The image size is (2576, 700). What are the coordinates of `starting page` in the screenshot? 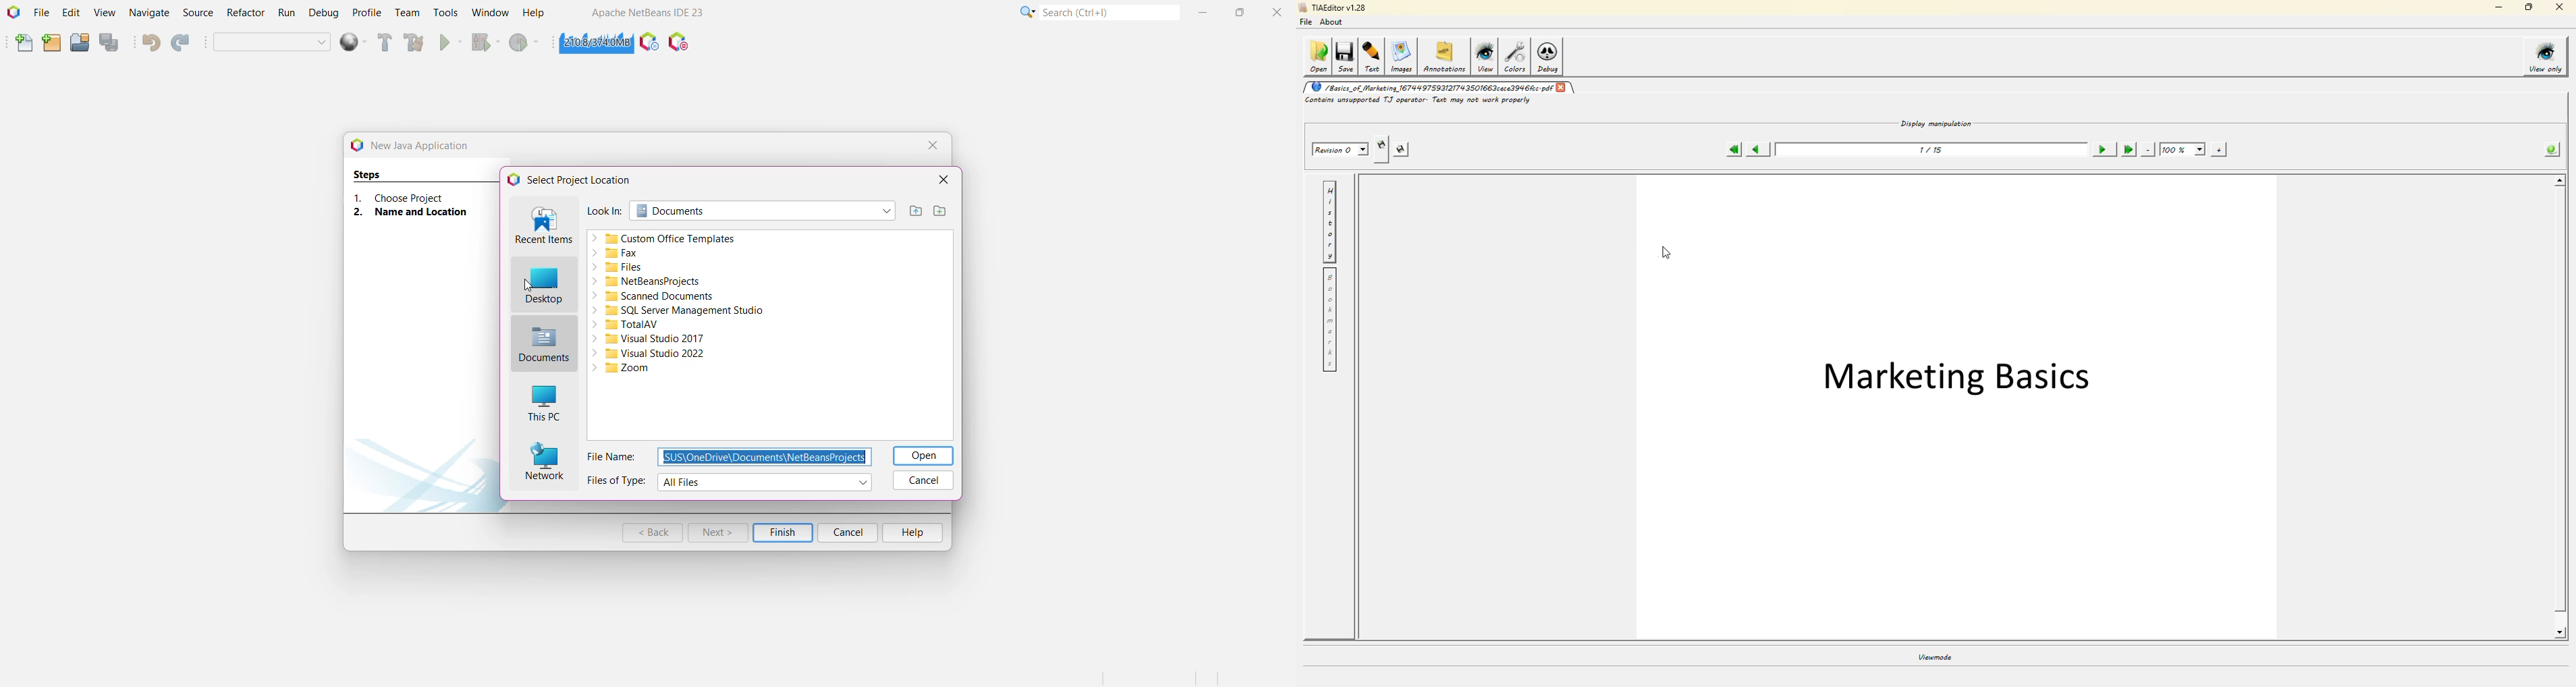 It's located at (1733, 149).